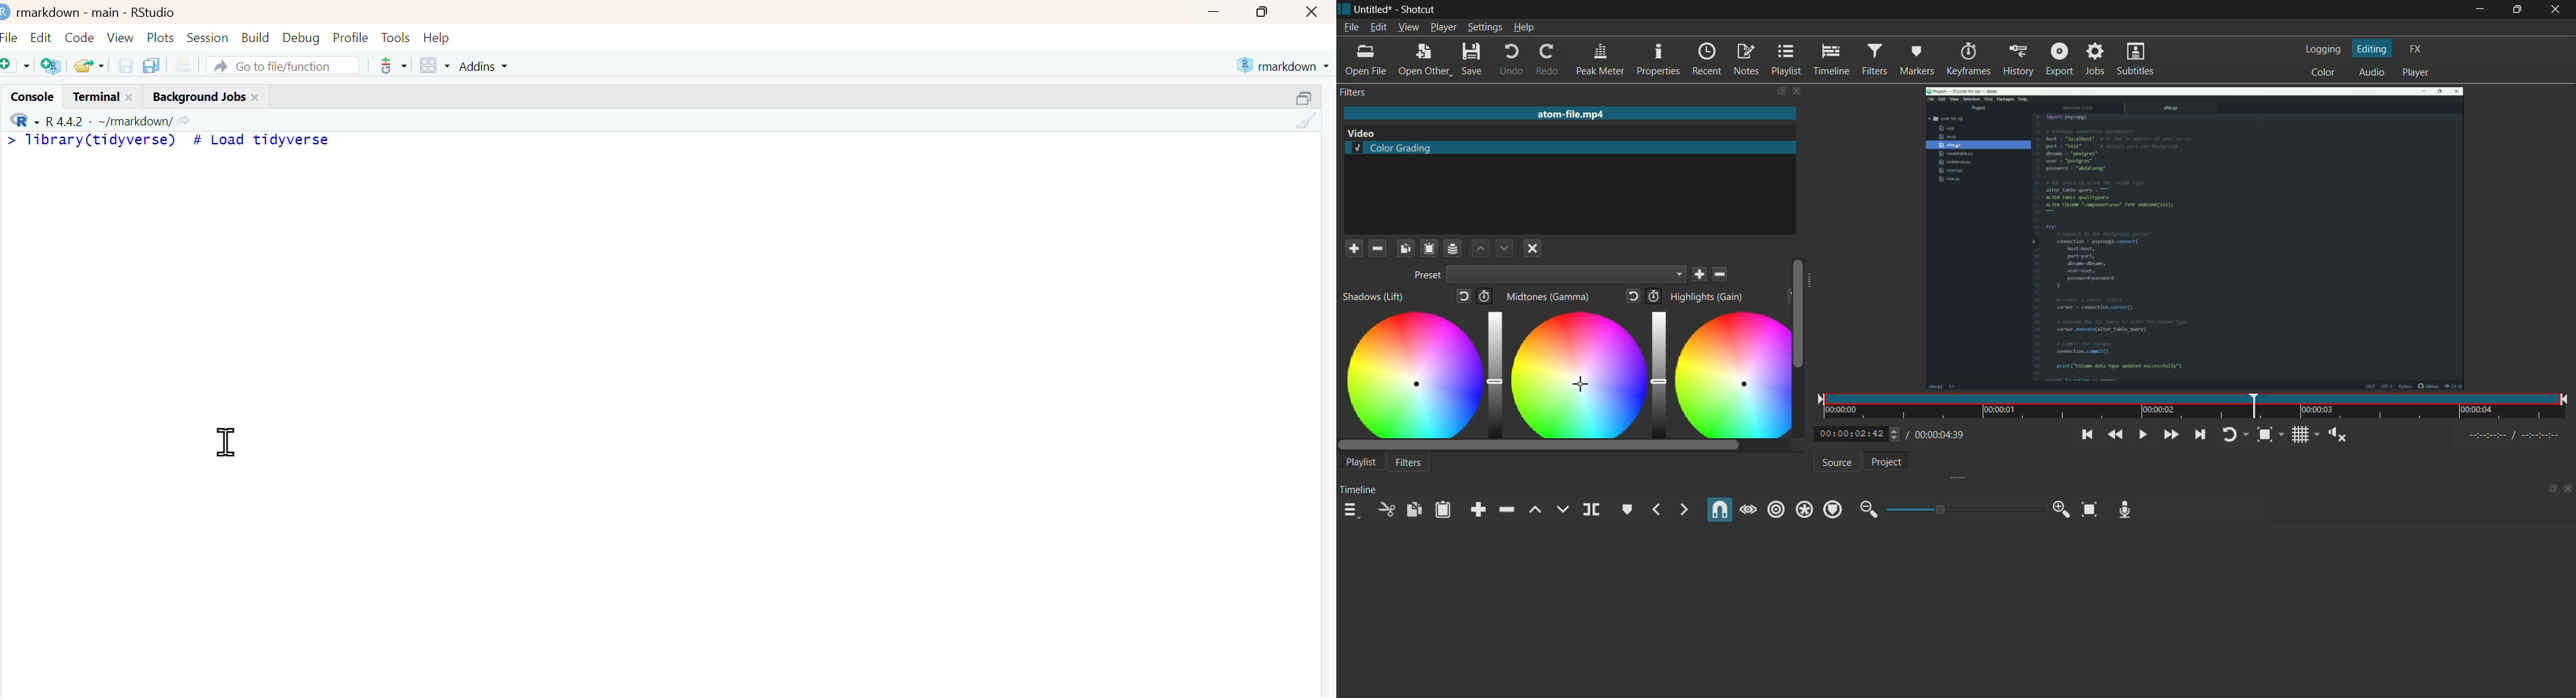  What do you see at coordinates (22, 120) in the screenshot?
I see `R` at bounding box center [22, 120].